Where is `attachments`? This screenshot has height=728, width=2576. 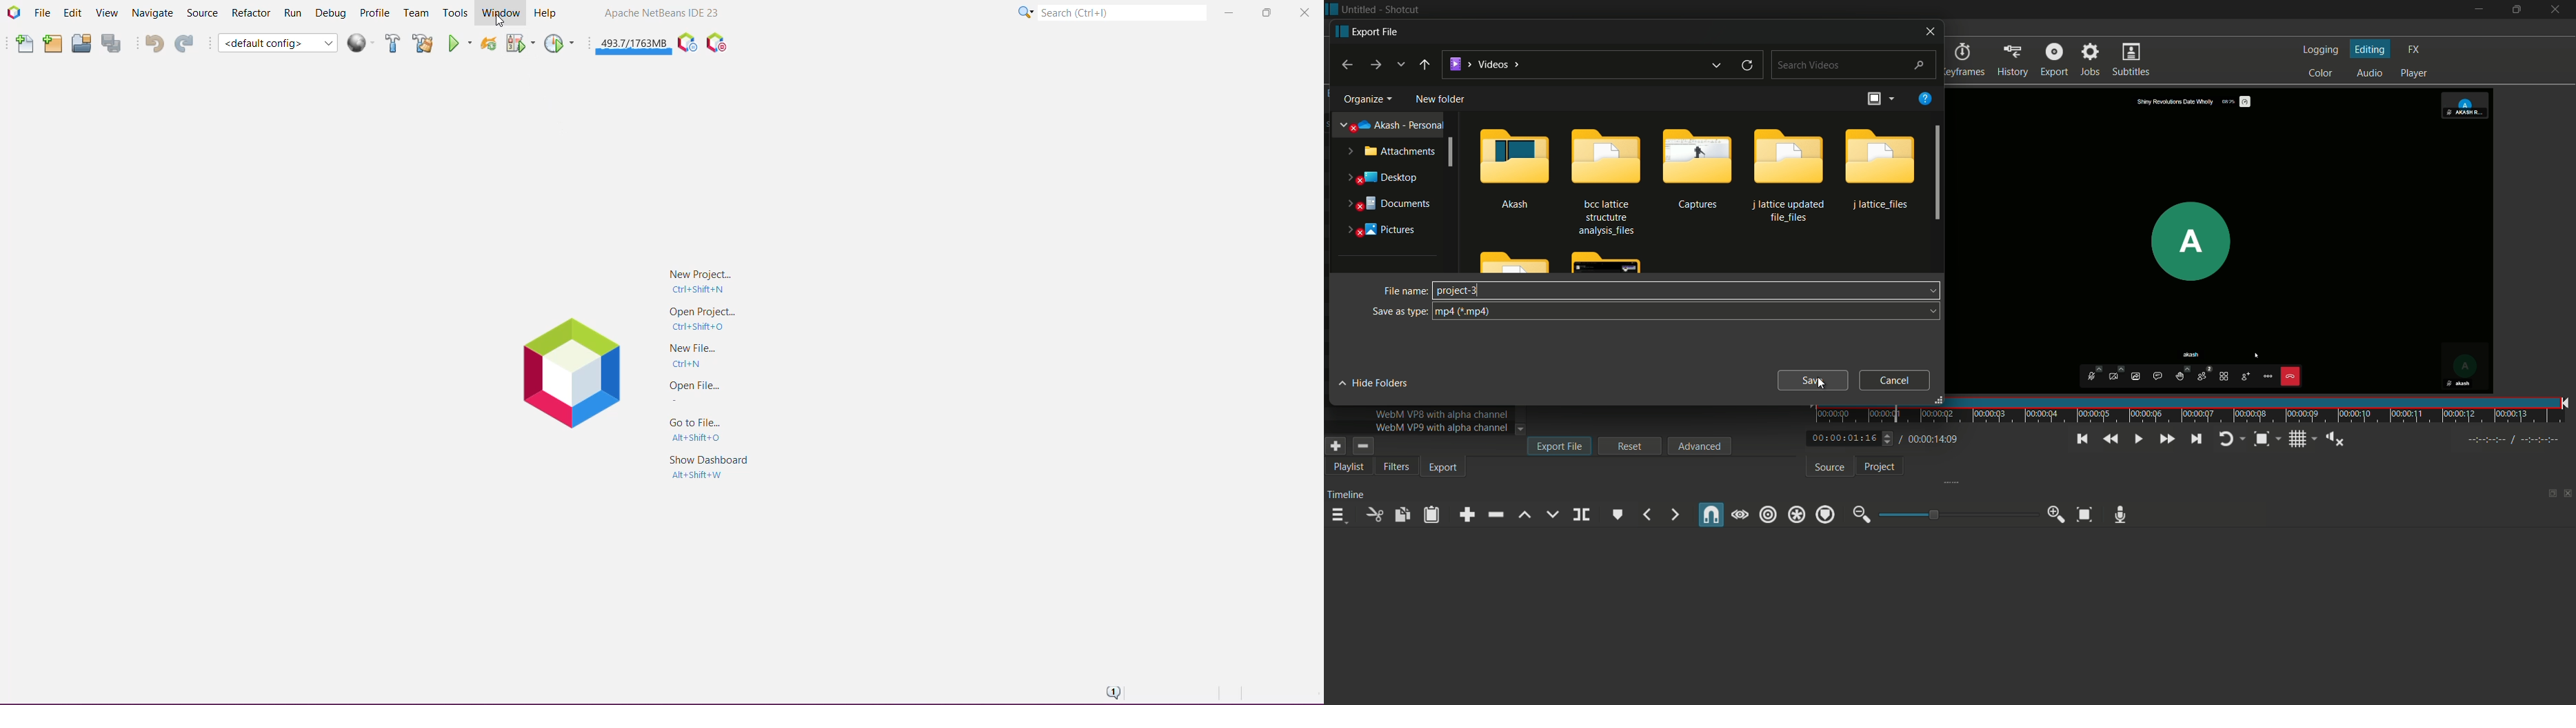
attachments is located at coordinates (1391, 151).